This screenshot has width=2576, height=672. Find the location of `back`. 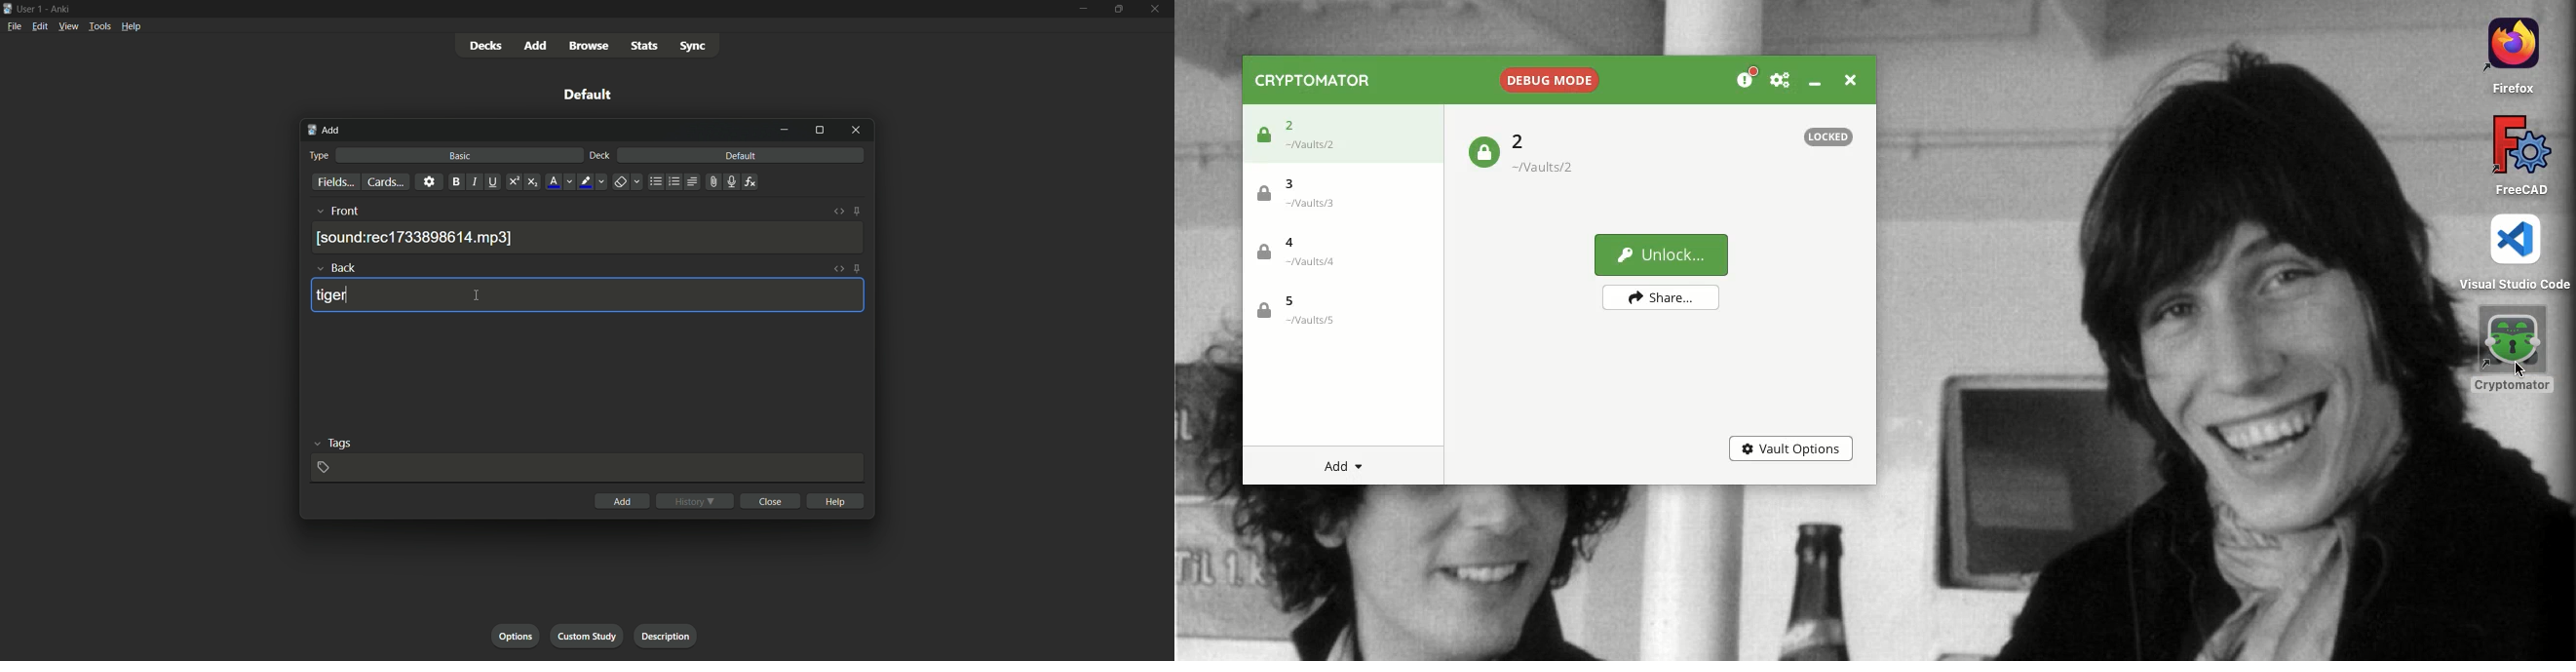

back is located at coordinates (346, 267).